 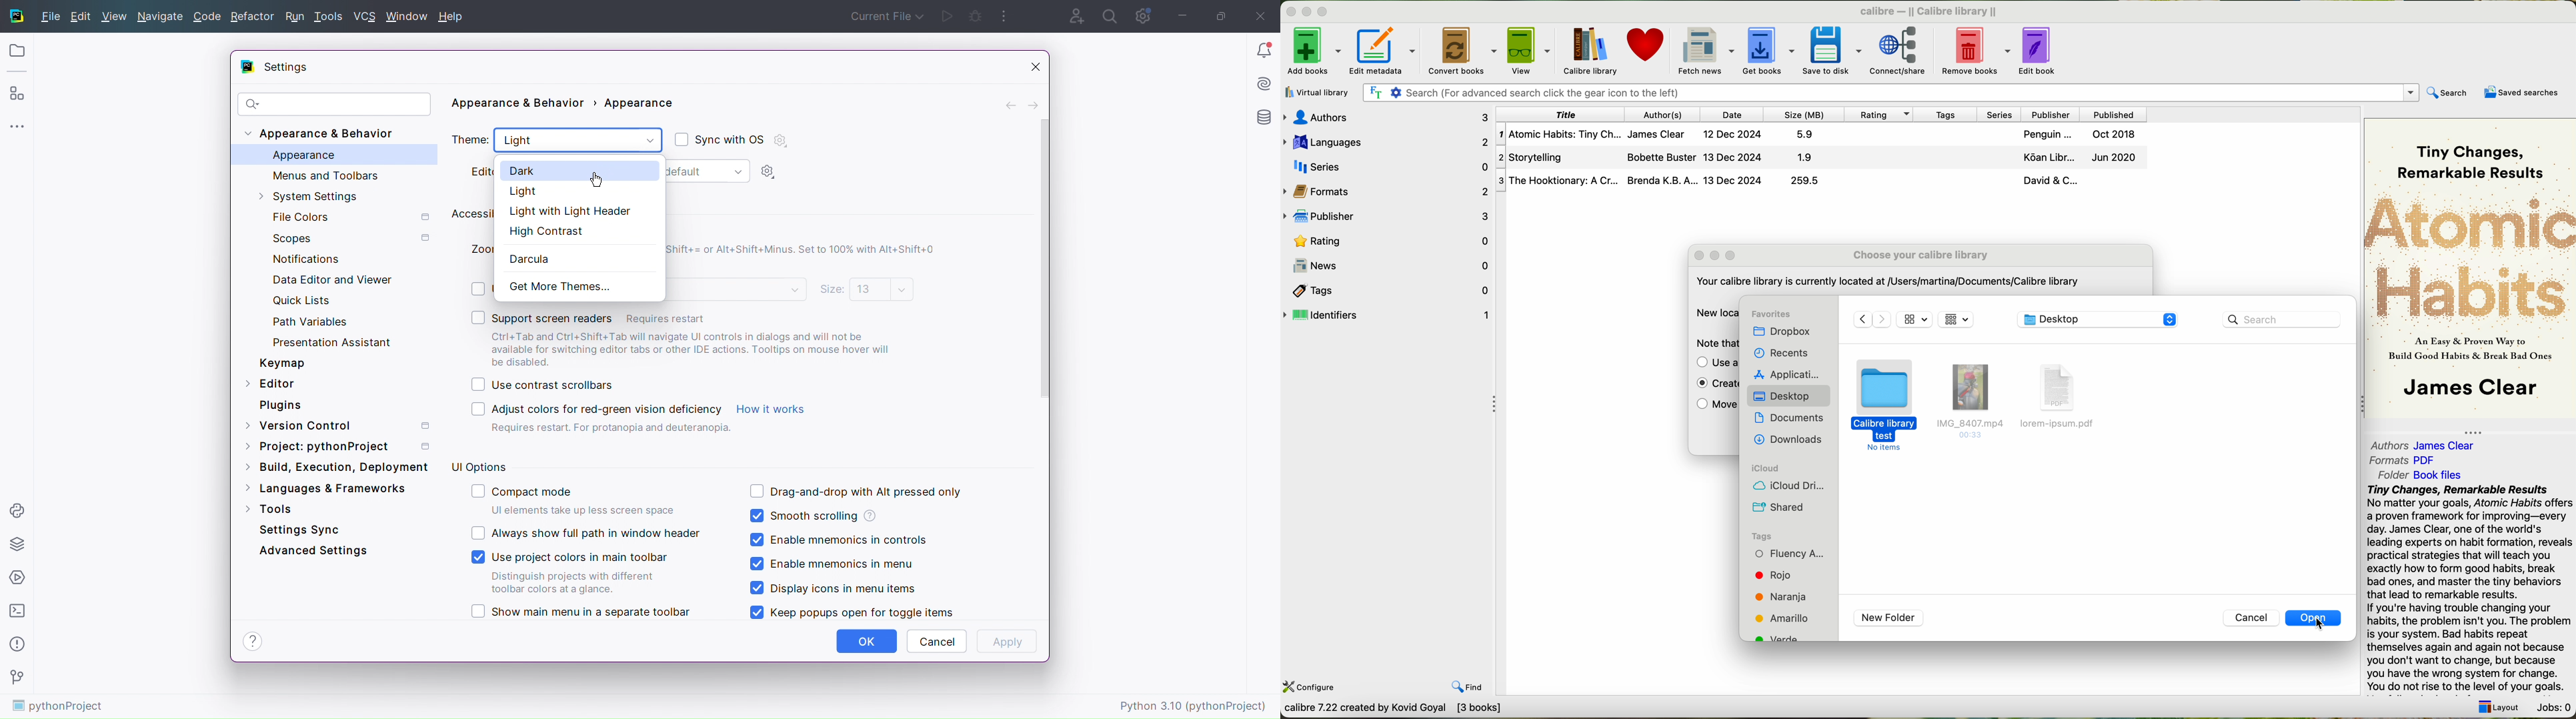 I want to click on find, so click(x=1459, y=680).